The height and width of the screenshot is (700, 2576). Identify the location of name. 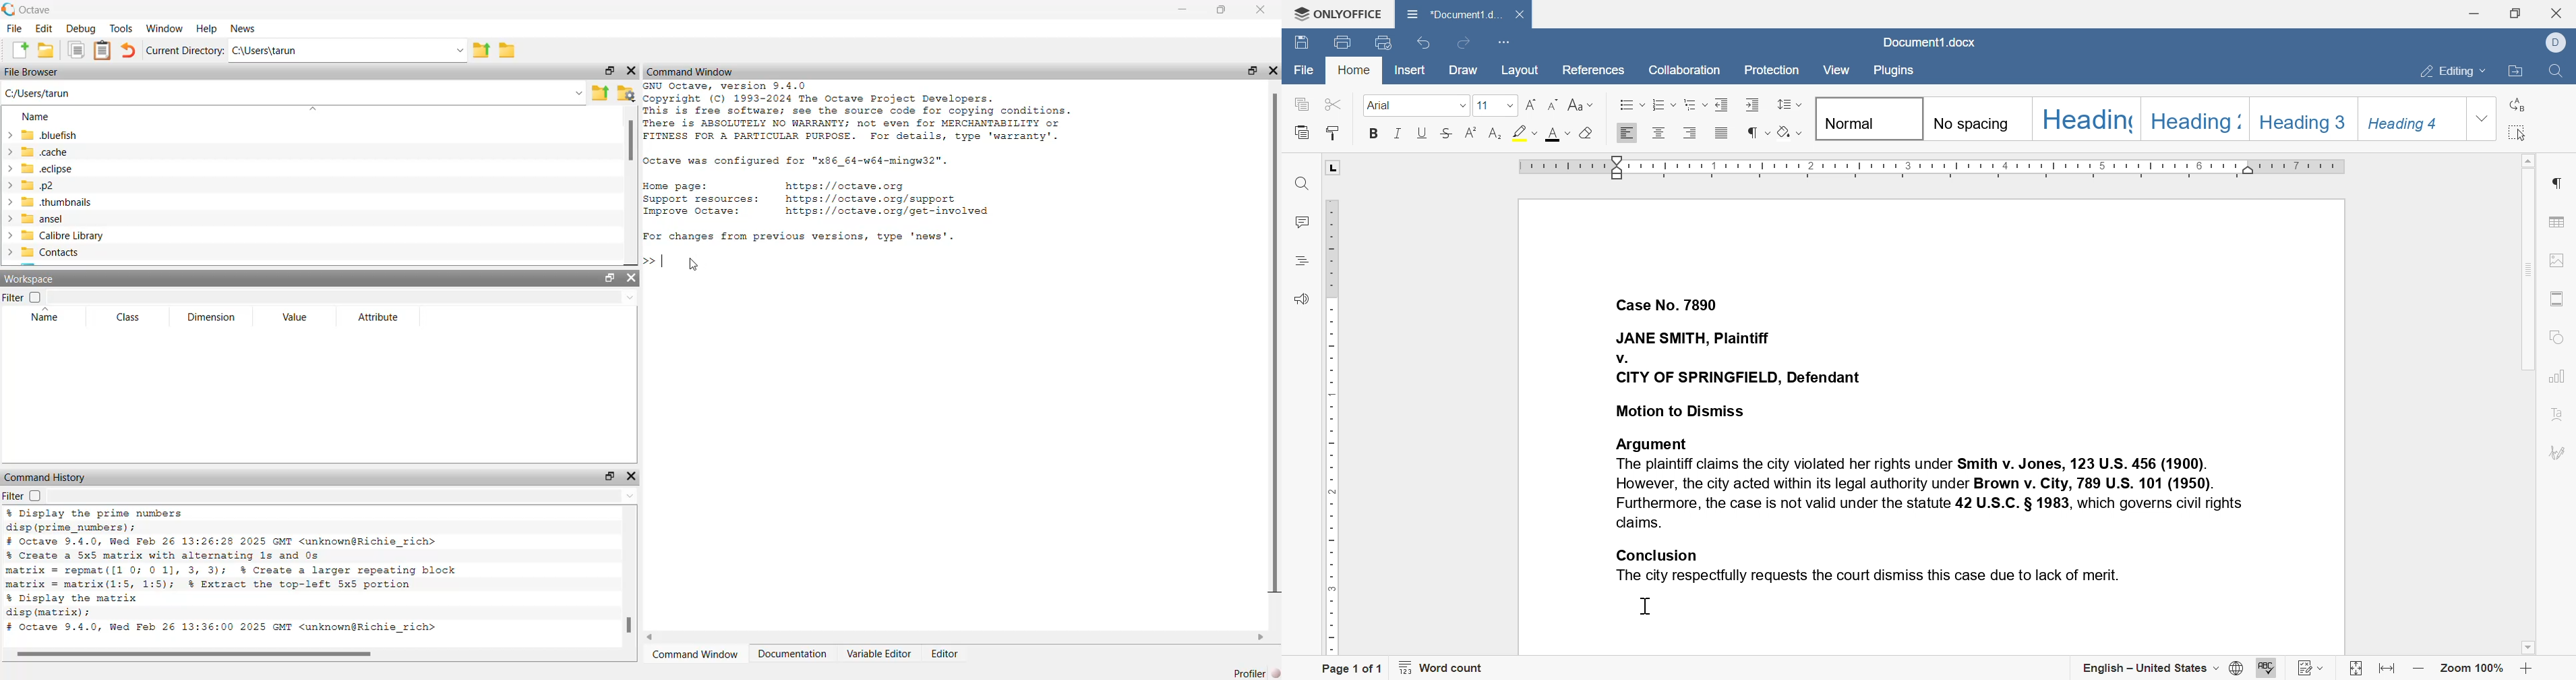
(33, 116).